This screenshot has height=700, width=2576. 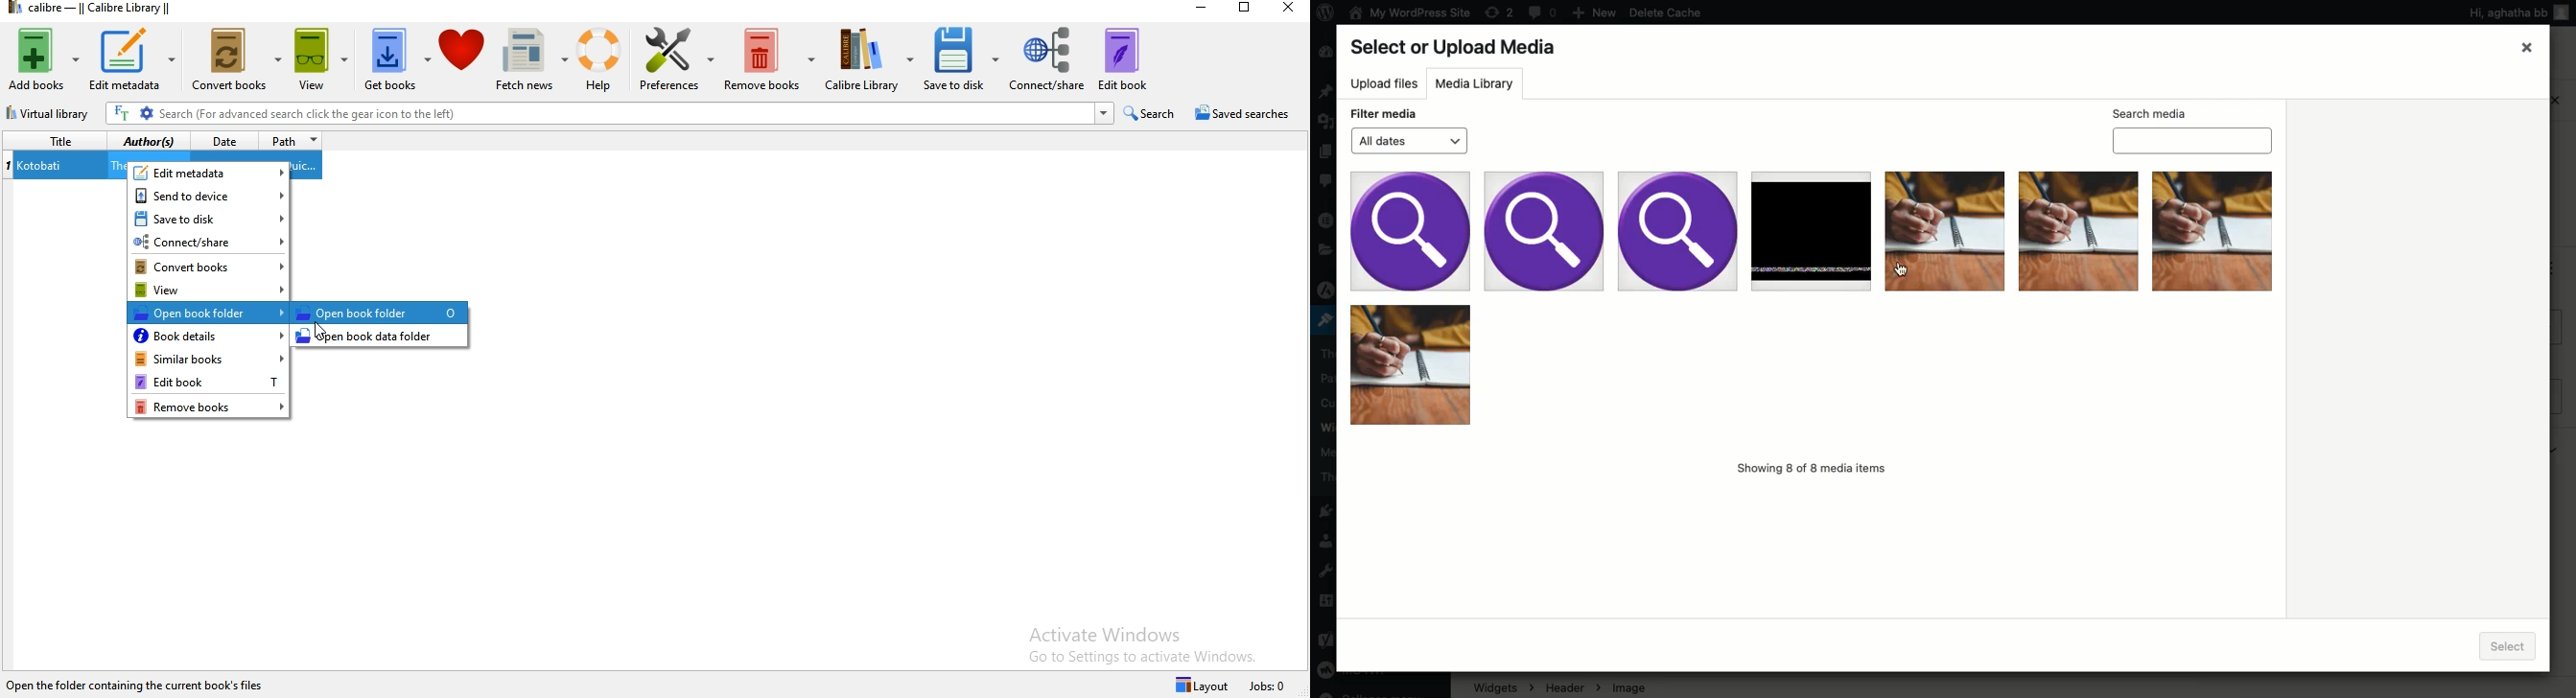 What do you see at coordinates (396, 59) in the screenshot?
I see `get books` at bounding box center [396, 59].